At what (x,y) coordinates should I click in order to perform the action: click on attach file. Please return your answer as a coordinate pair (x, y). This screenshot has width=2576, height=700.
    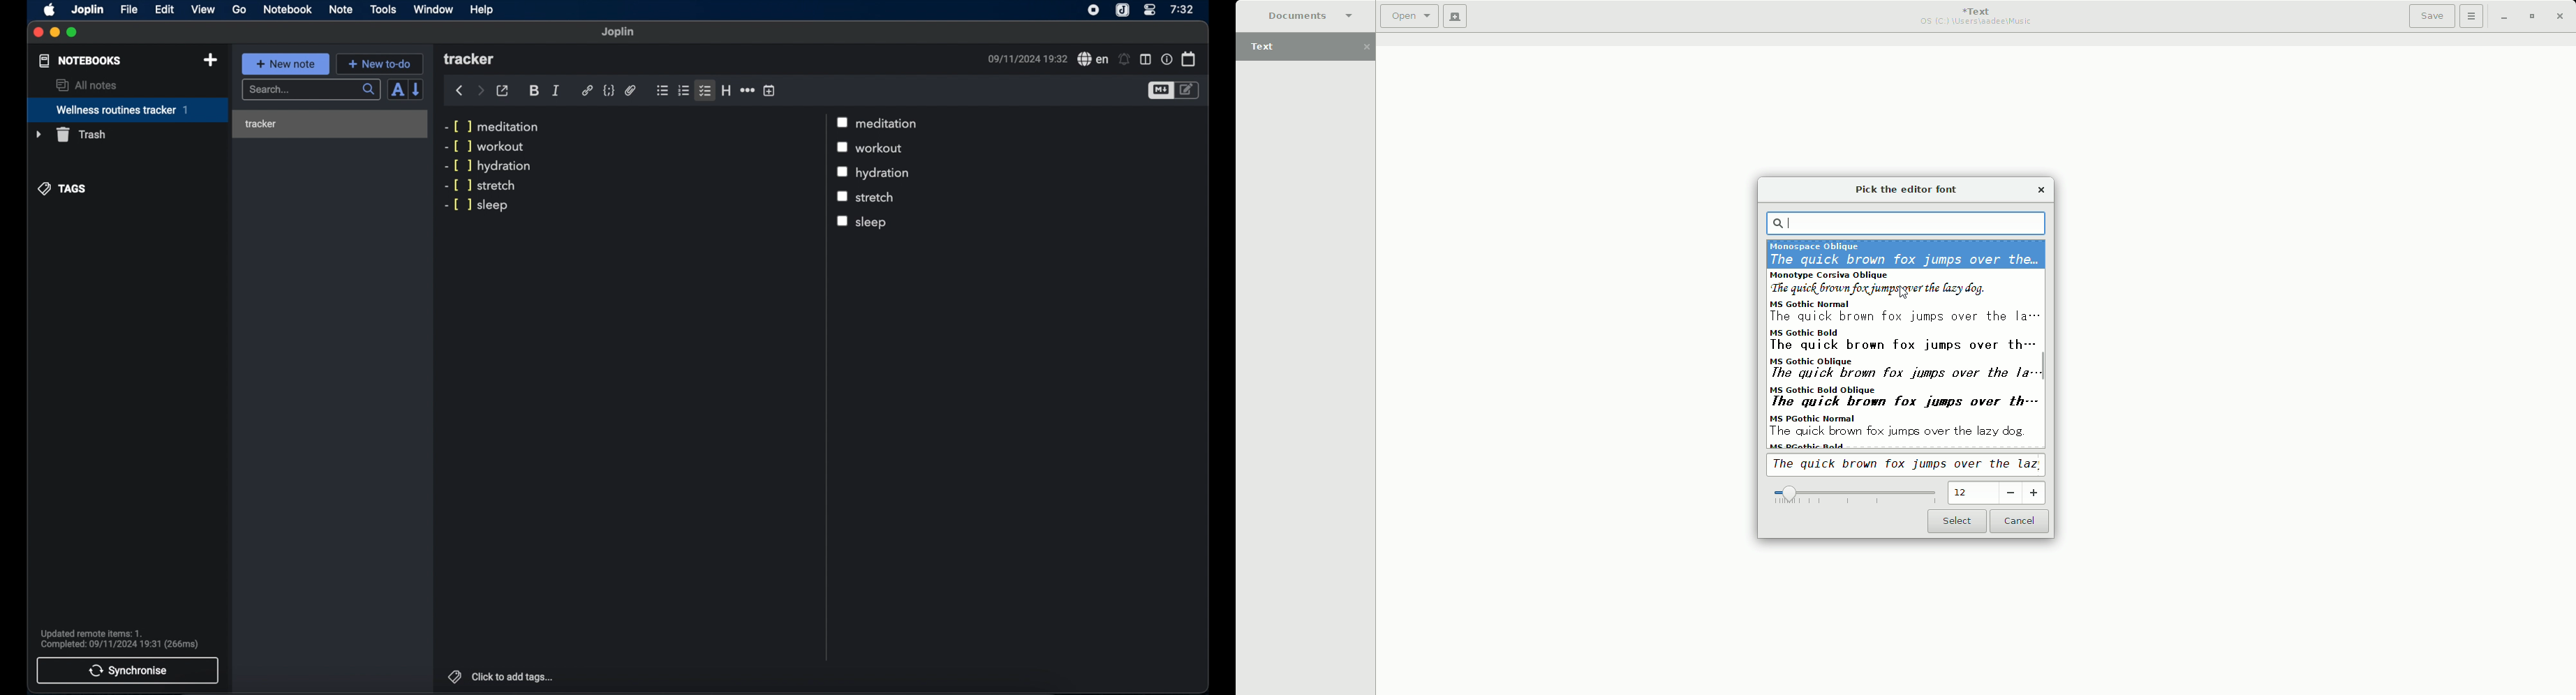
    Looking at the image, I should click on (631, 91).